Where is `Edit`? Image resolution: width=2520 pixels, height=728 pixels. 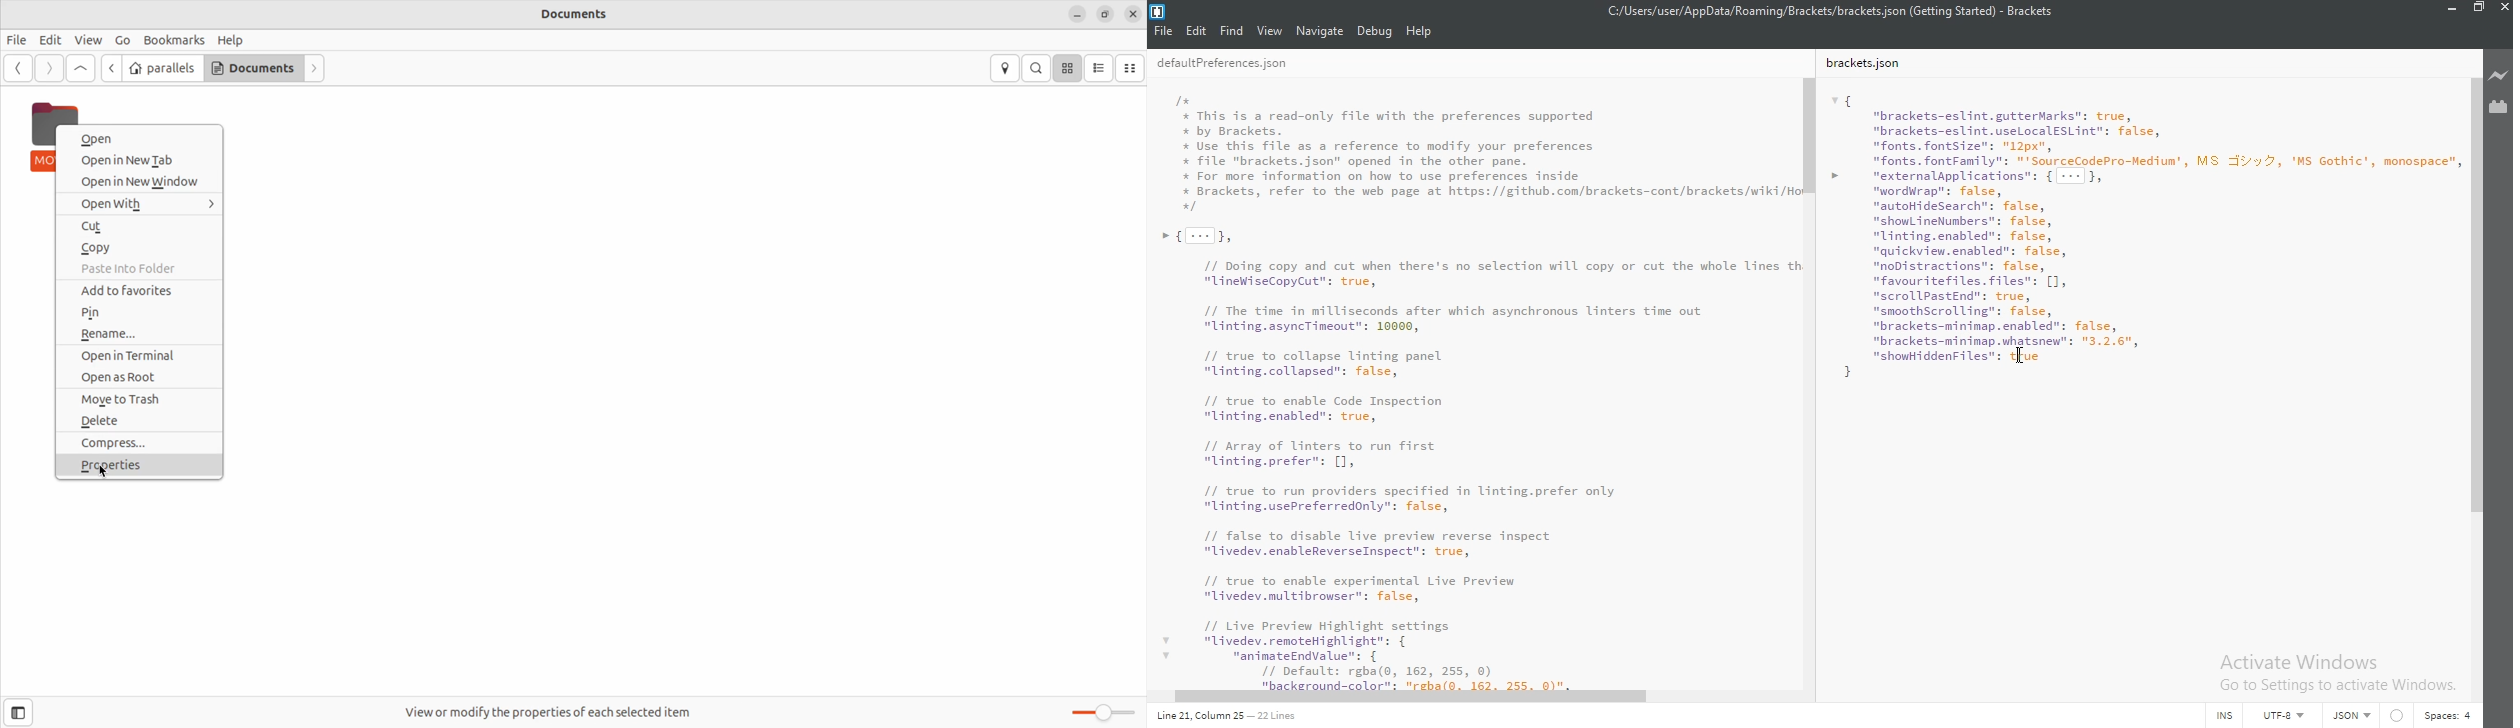
Edit is located at coordinates (1196, 31).